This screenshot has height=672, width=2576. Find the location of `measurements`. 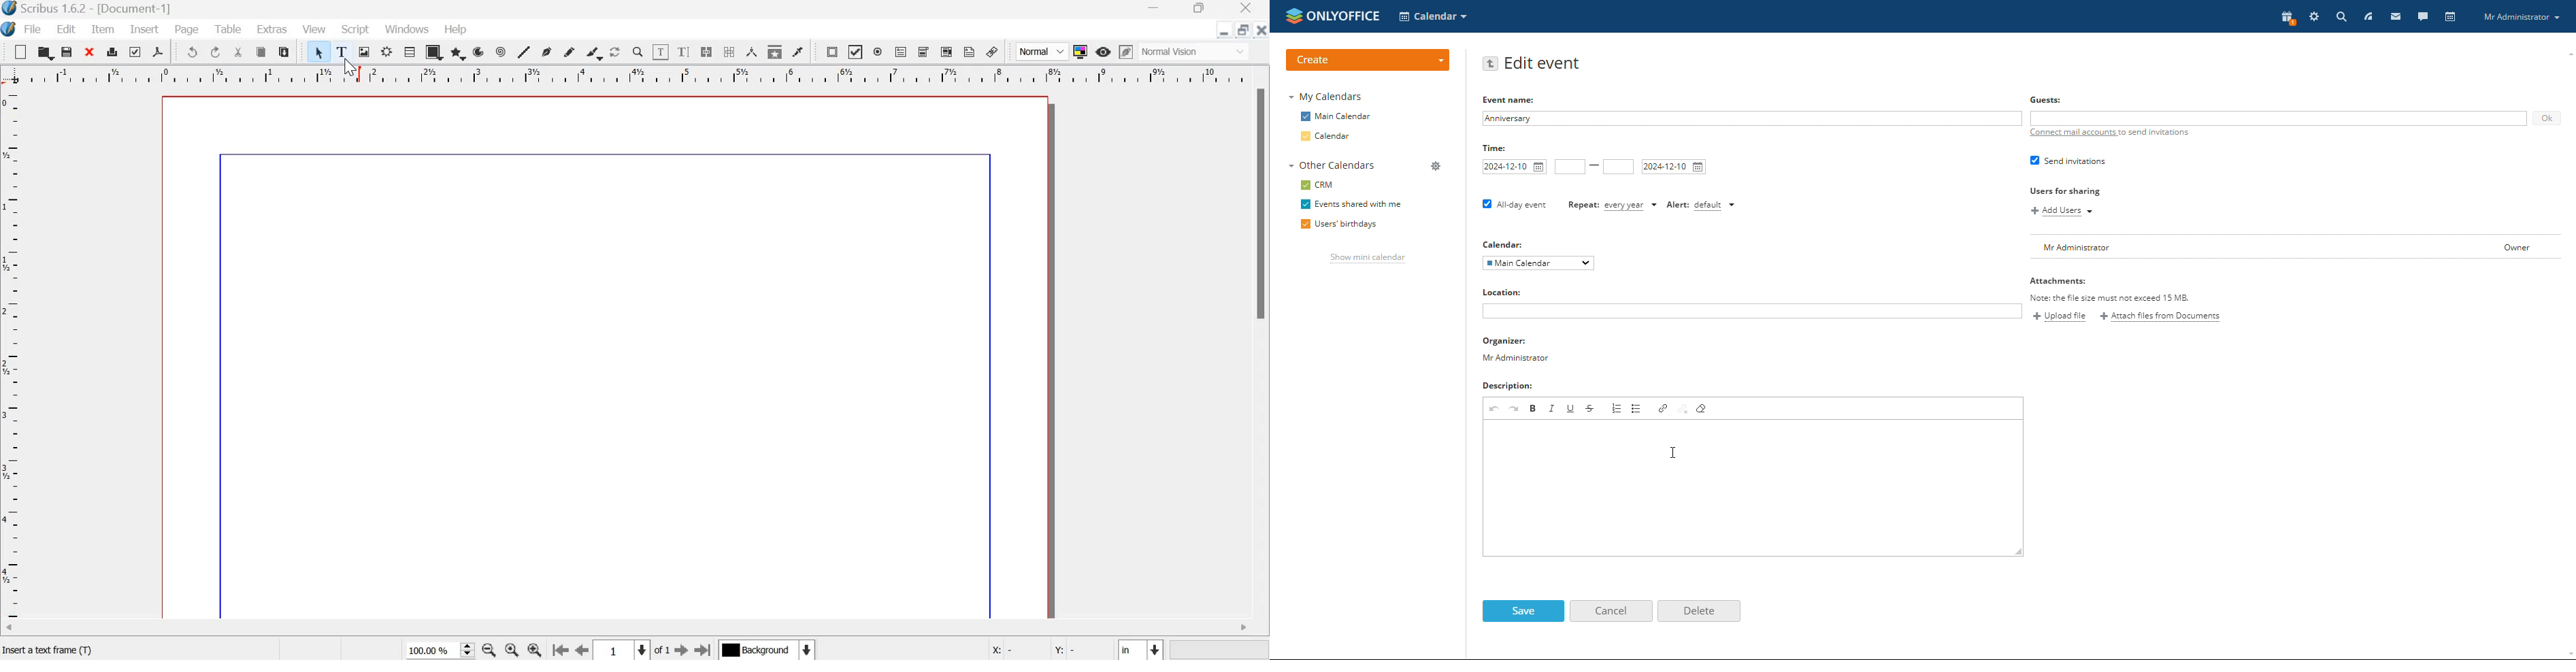

measurements is located at coordinates (752, 52).